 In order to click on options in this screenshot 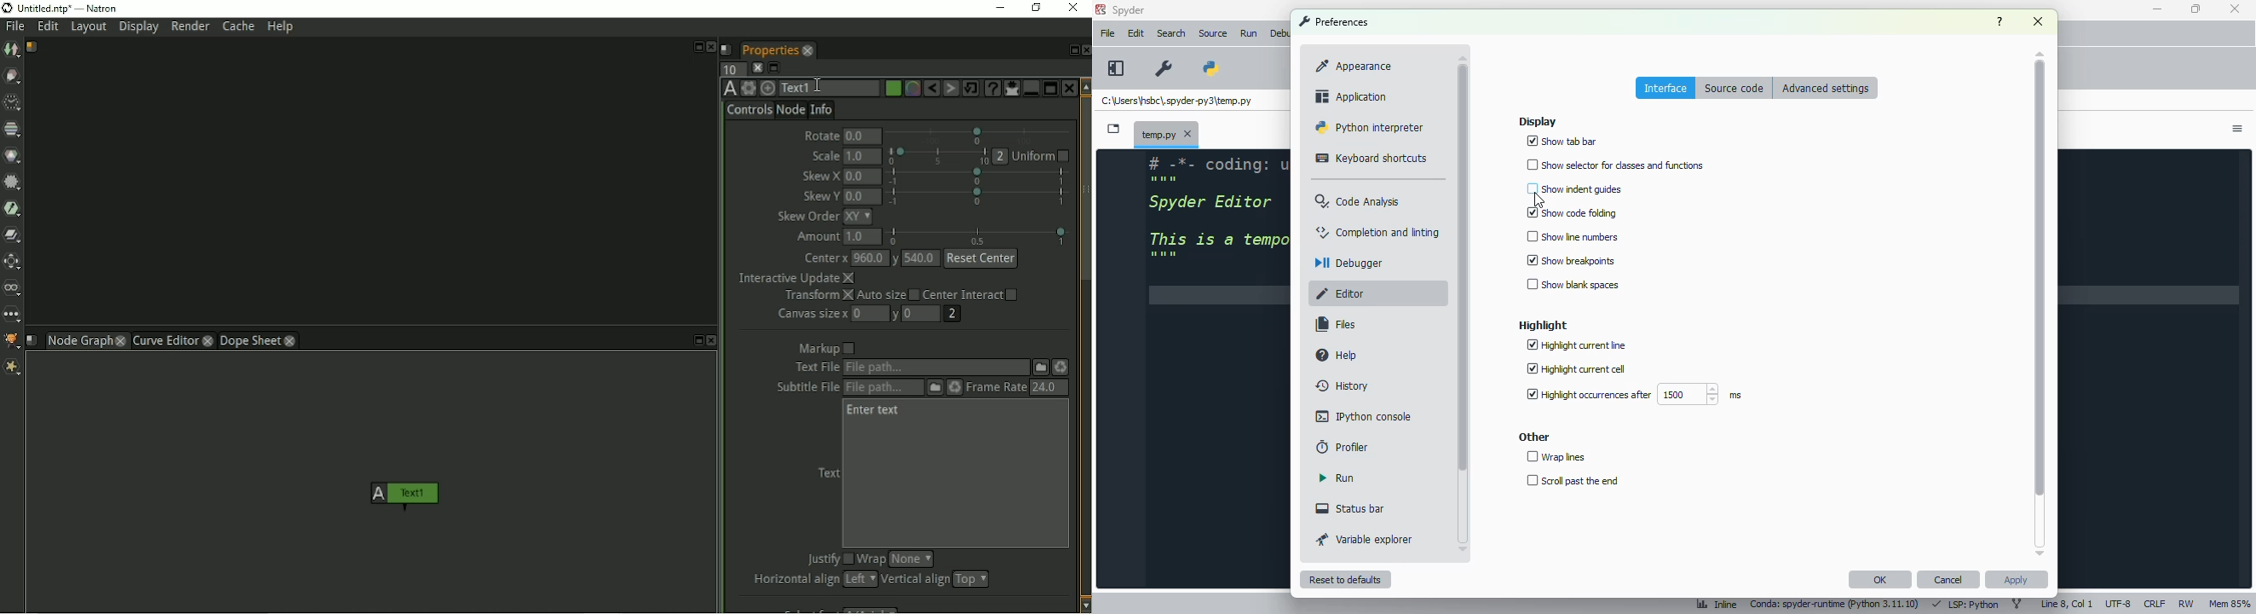, I will do `click(2239, 130)`.